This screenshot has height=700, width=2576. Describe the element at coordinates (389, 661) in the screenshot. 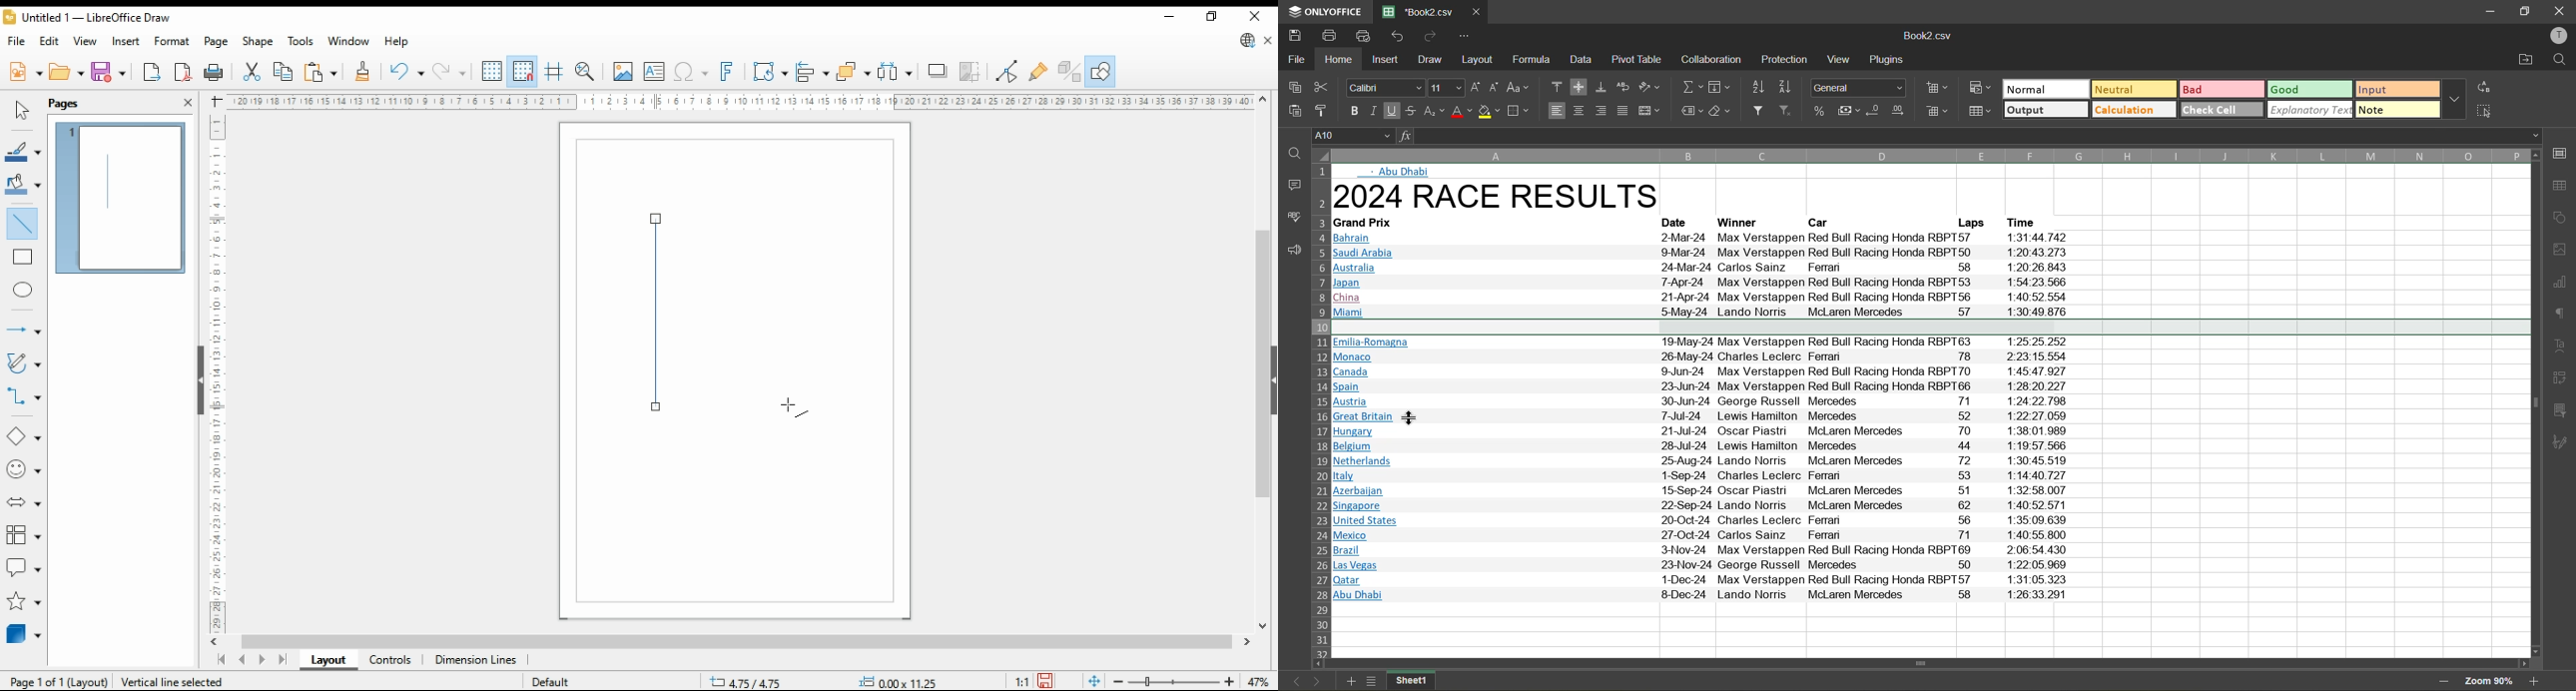

I see `controls` at that location.